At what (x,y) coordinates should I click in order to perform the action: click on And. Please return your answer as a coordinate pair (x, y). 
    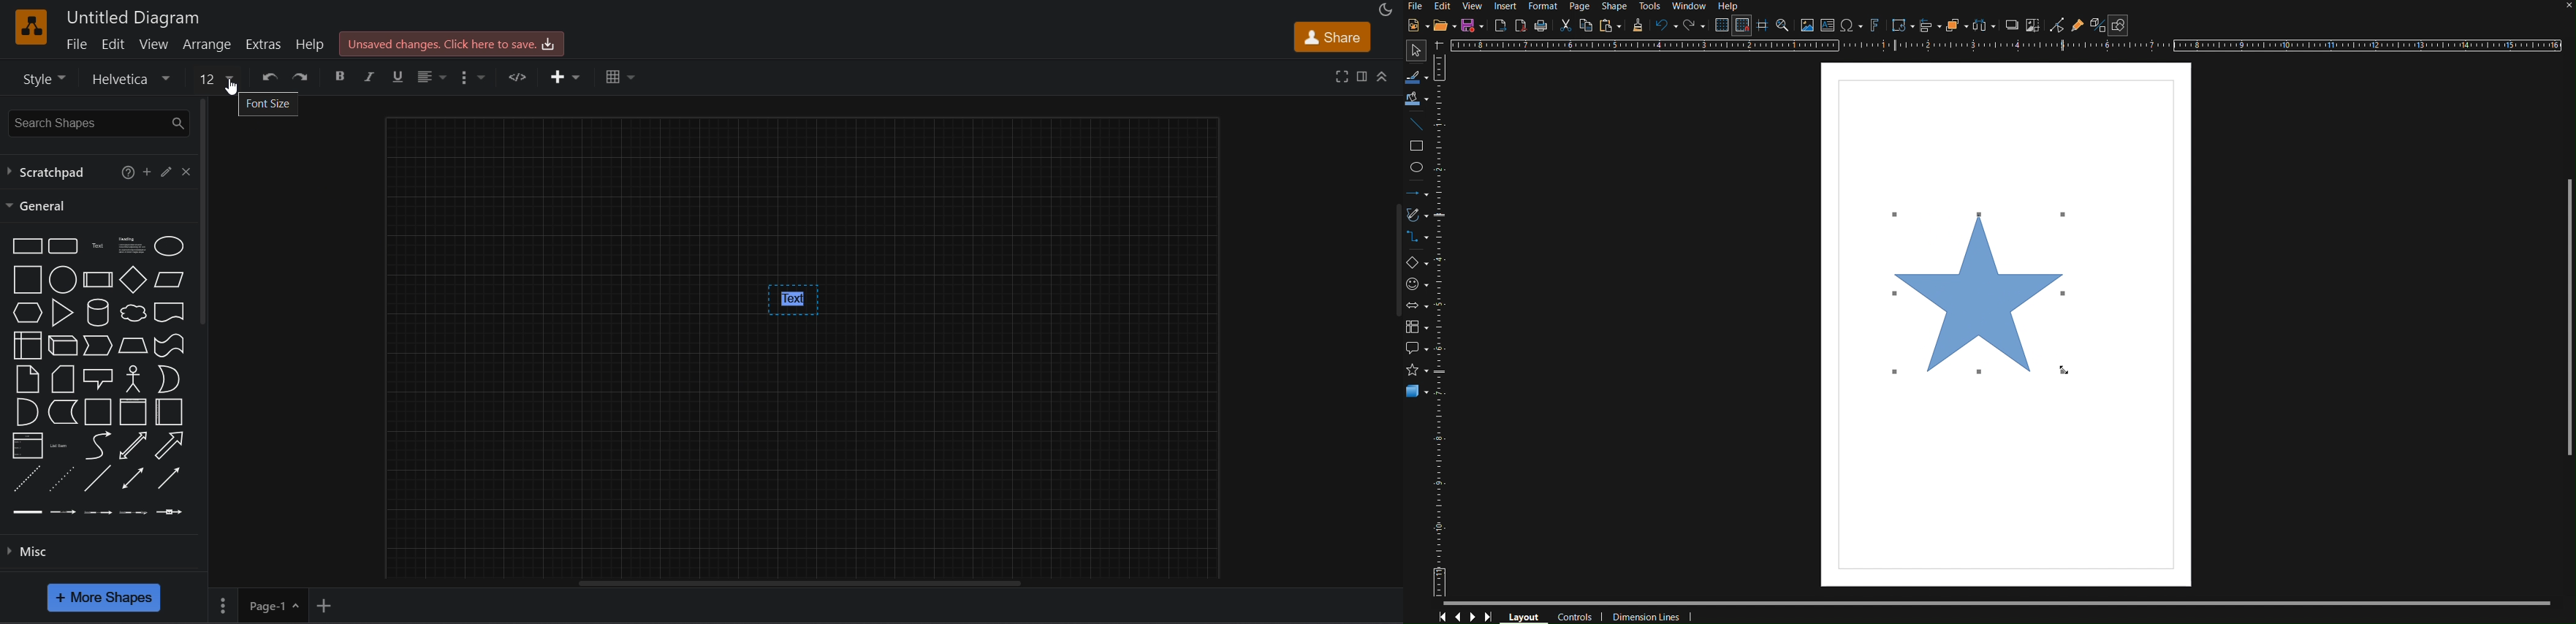
    Looking at the image, I should click on (29, 412).